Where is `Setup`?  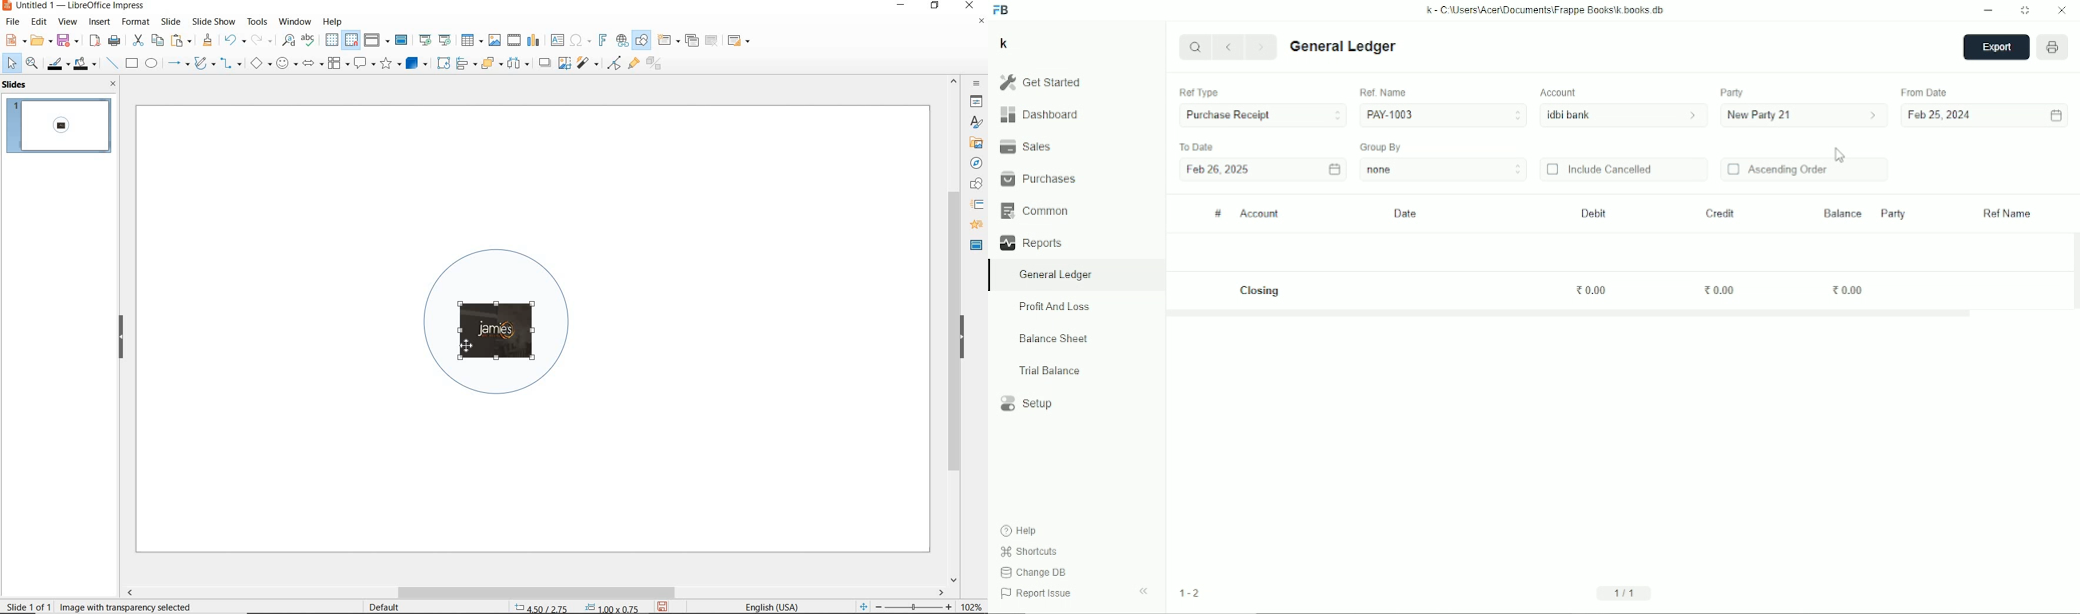 Setup is located at coordinates (1028, 404).